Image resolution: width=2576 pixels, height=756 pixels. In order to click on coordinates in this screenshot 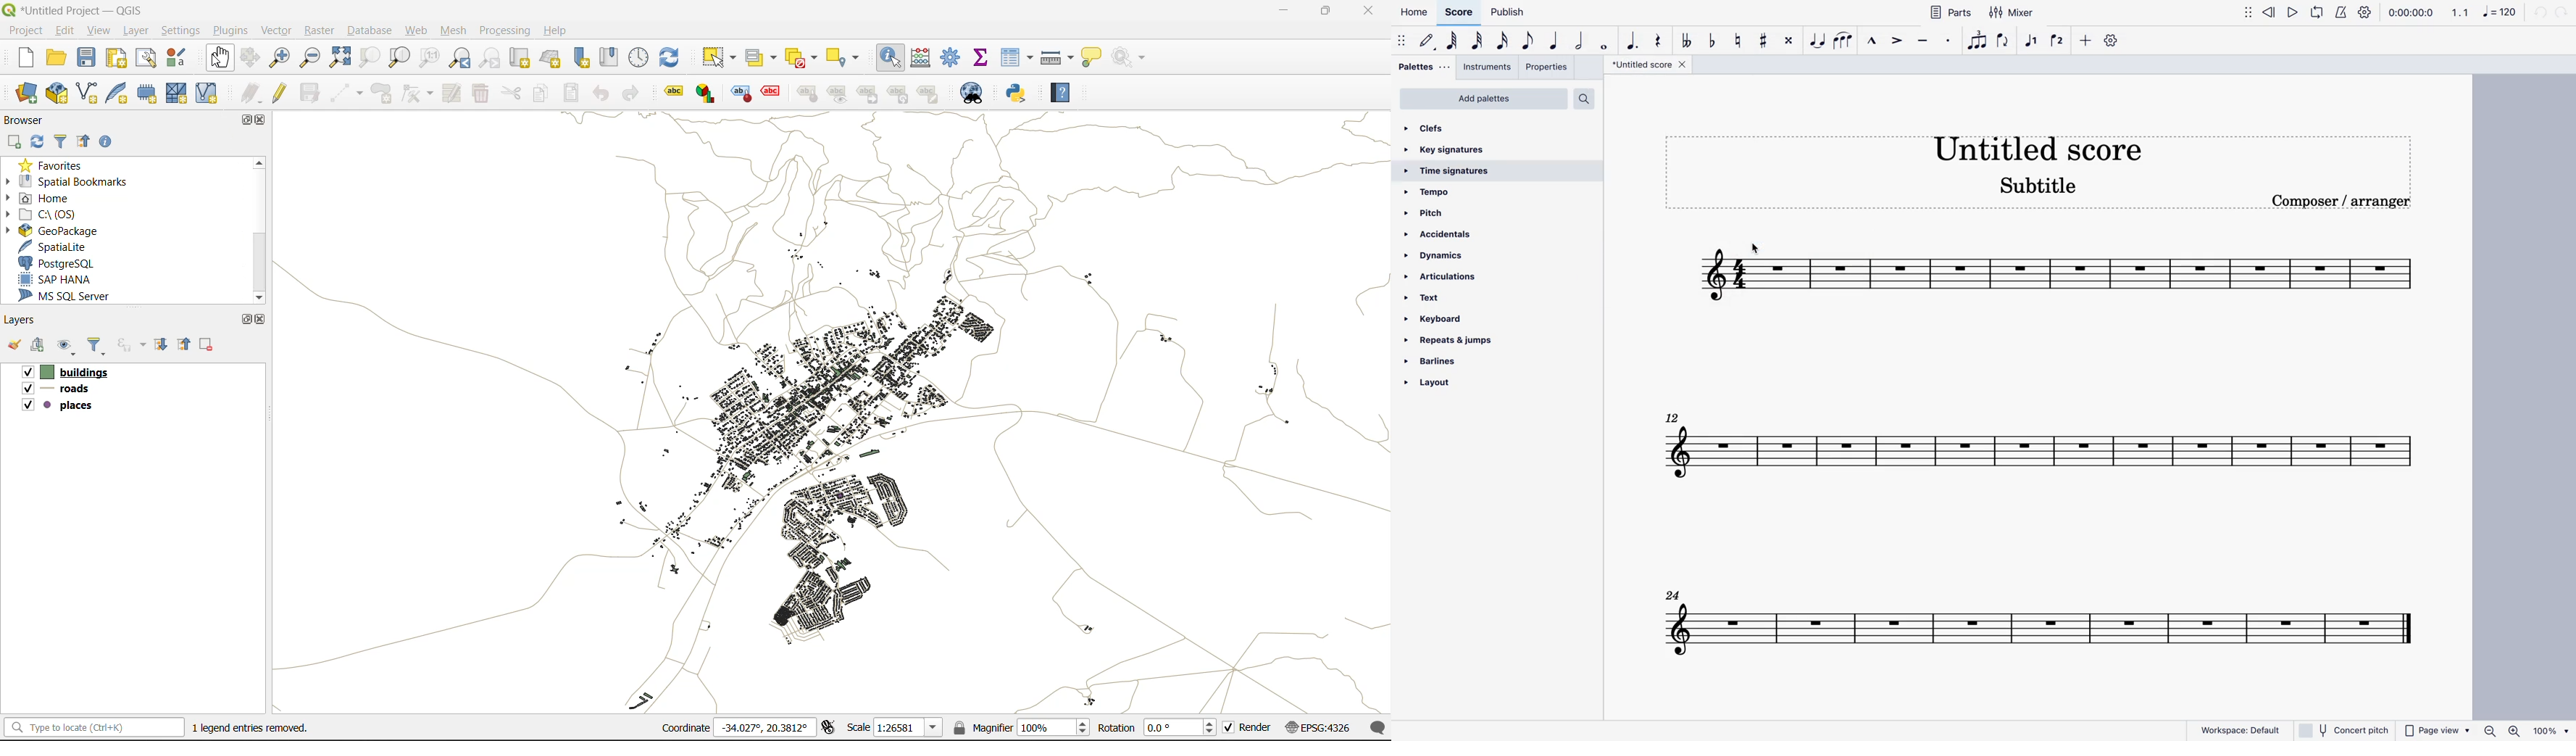, I will do `click(735, 728)`.